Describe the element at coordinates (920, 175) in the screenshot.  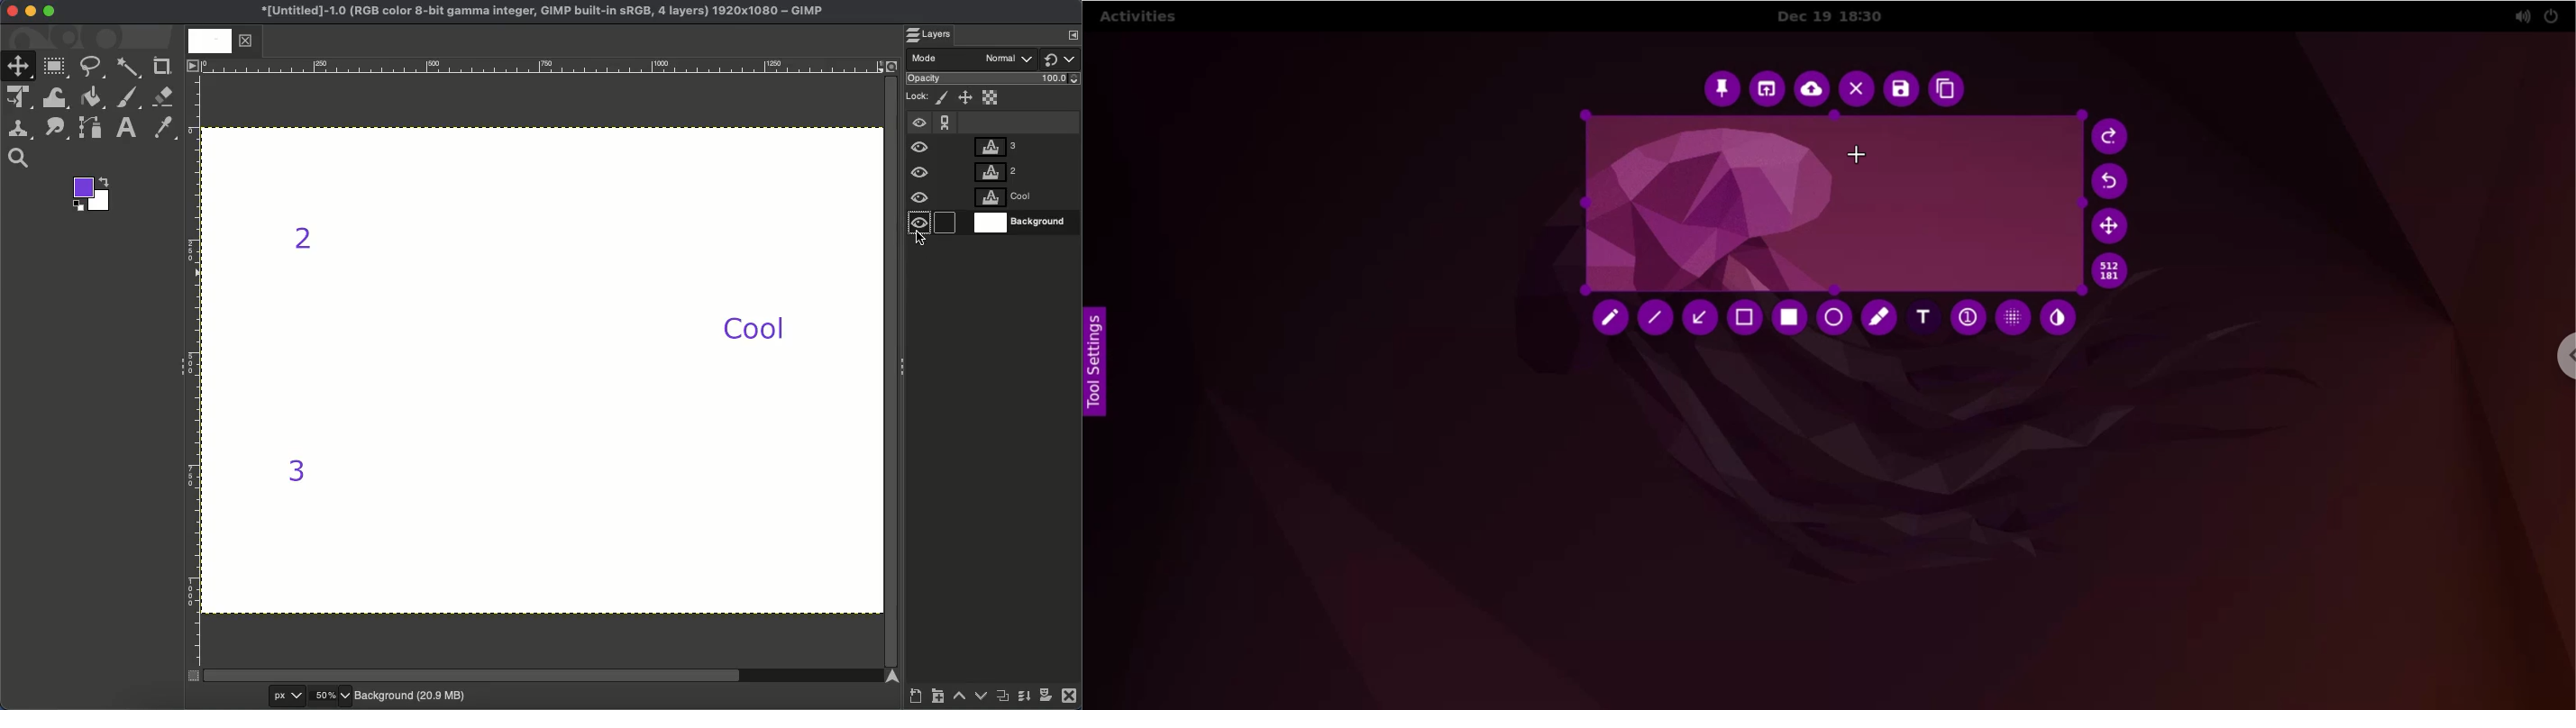
I see `Visible` at that location.